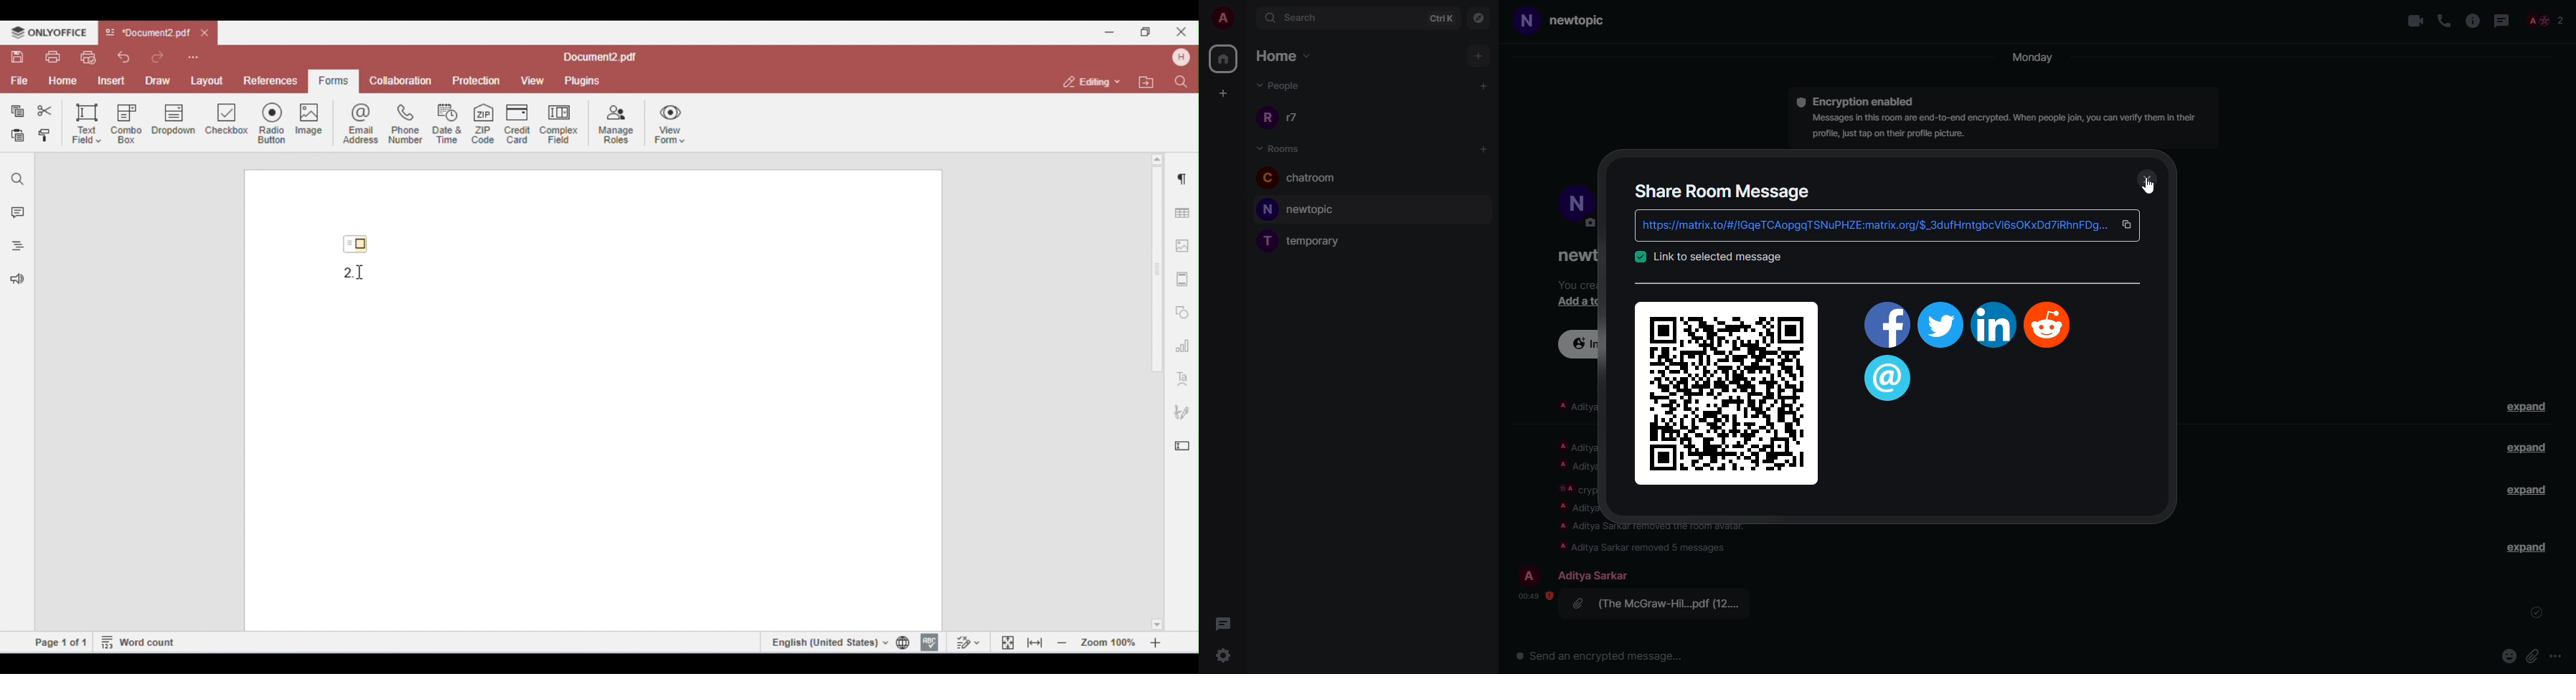  Describe the element at coordinates (1305, 209) in the screenshot. I see `new topic` at that location.